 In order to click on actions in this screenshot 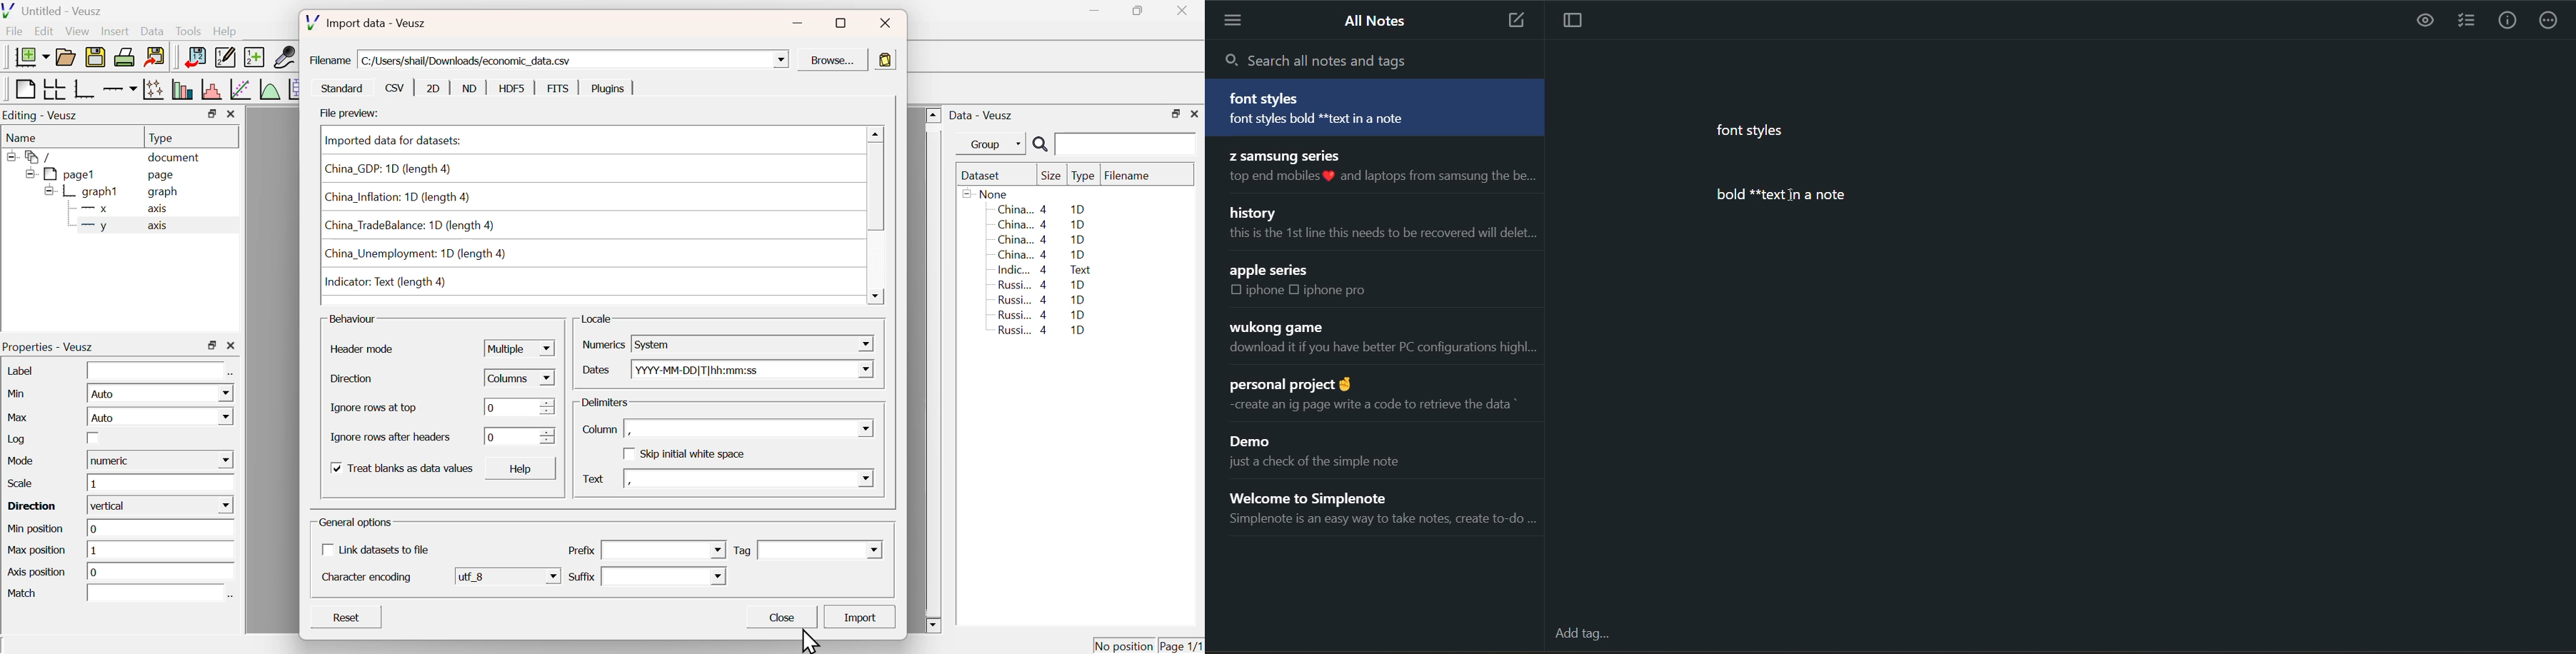, I will do `click(2549, 23)`.